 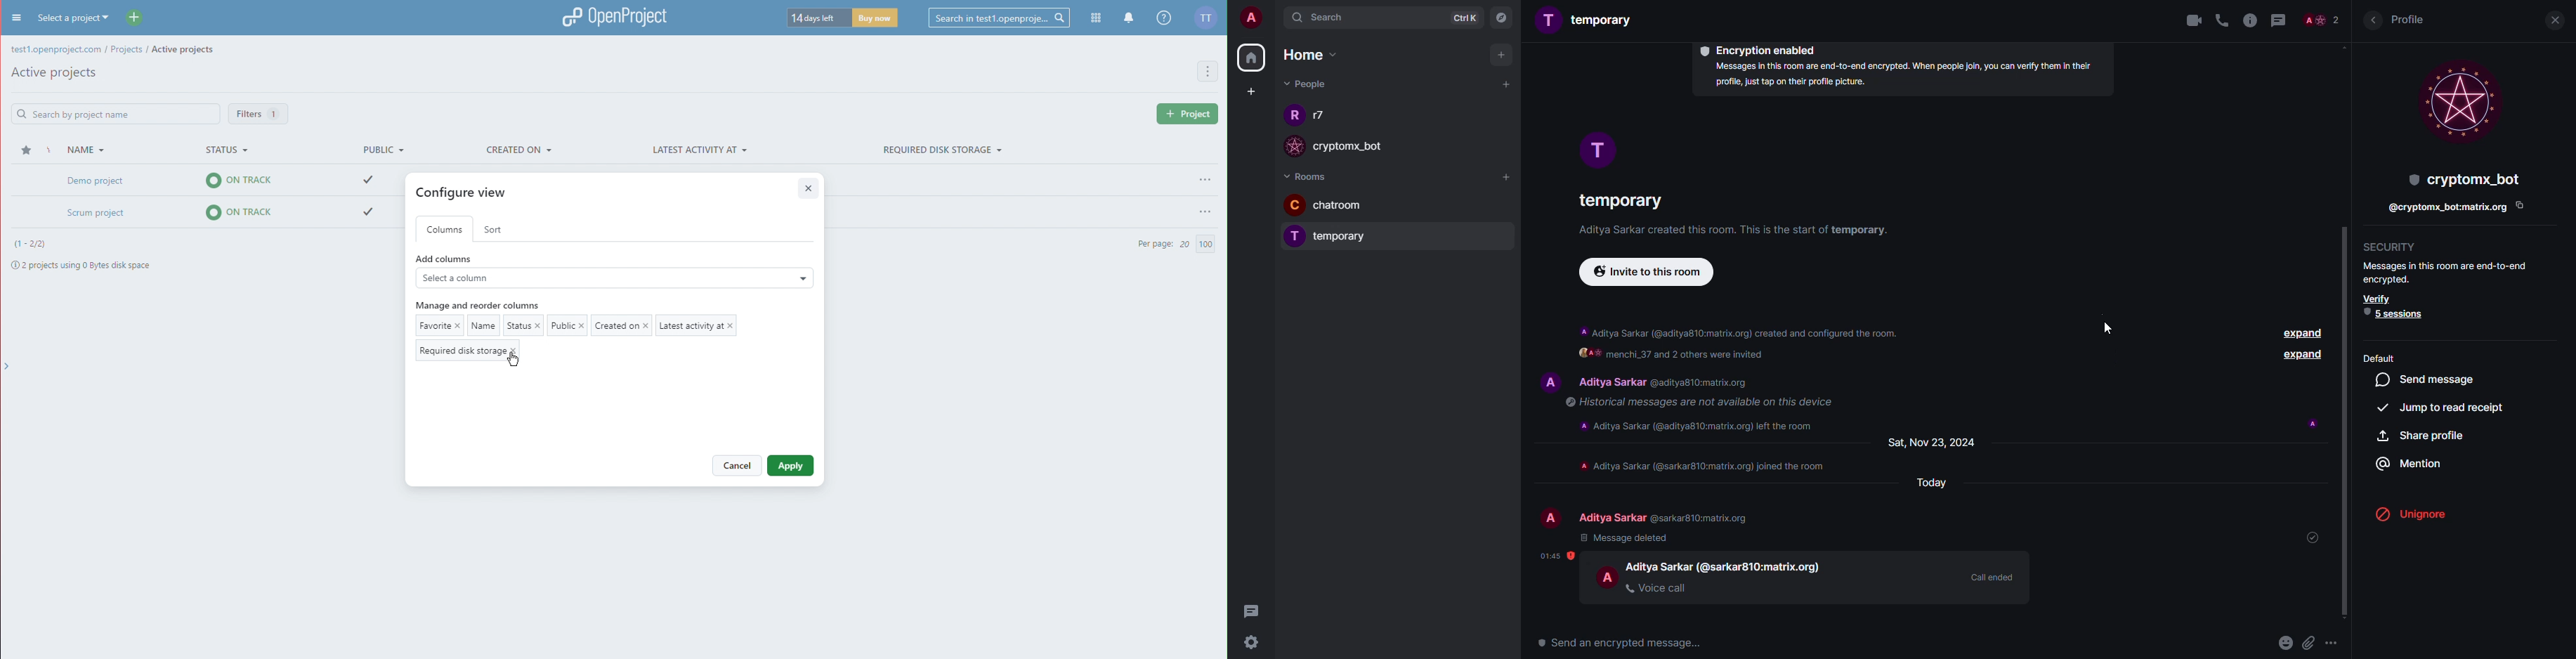 What do you see at coordinates (1253, 58) in the screenshot?
I see `home` at bounding box center [1253, 58].